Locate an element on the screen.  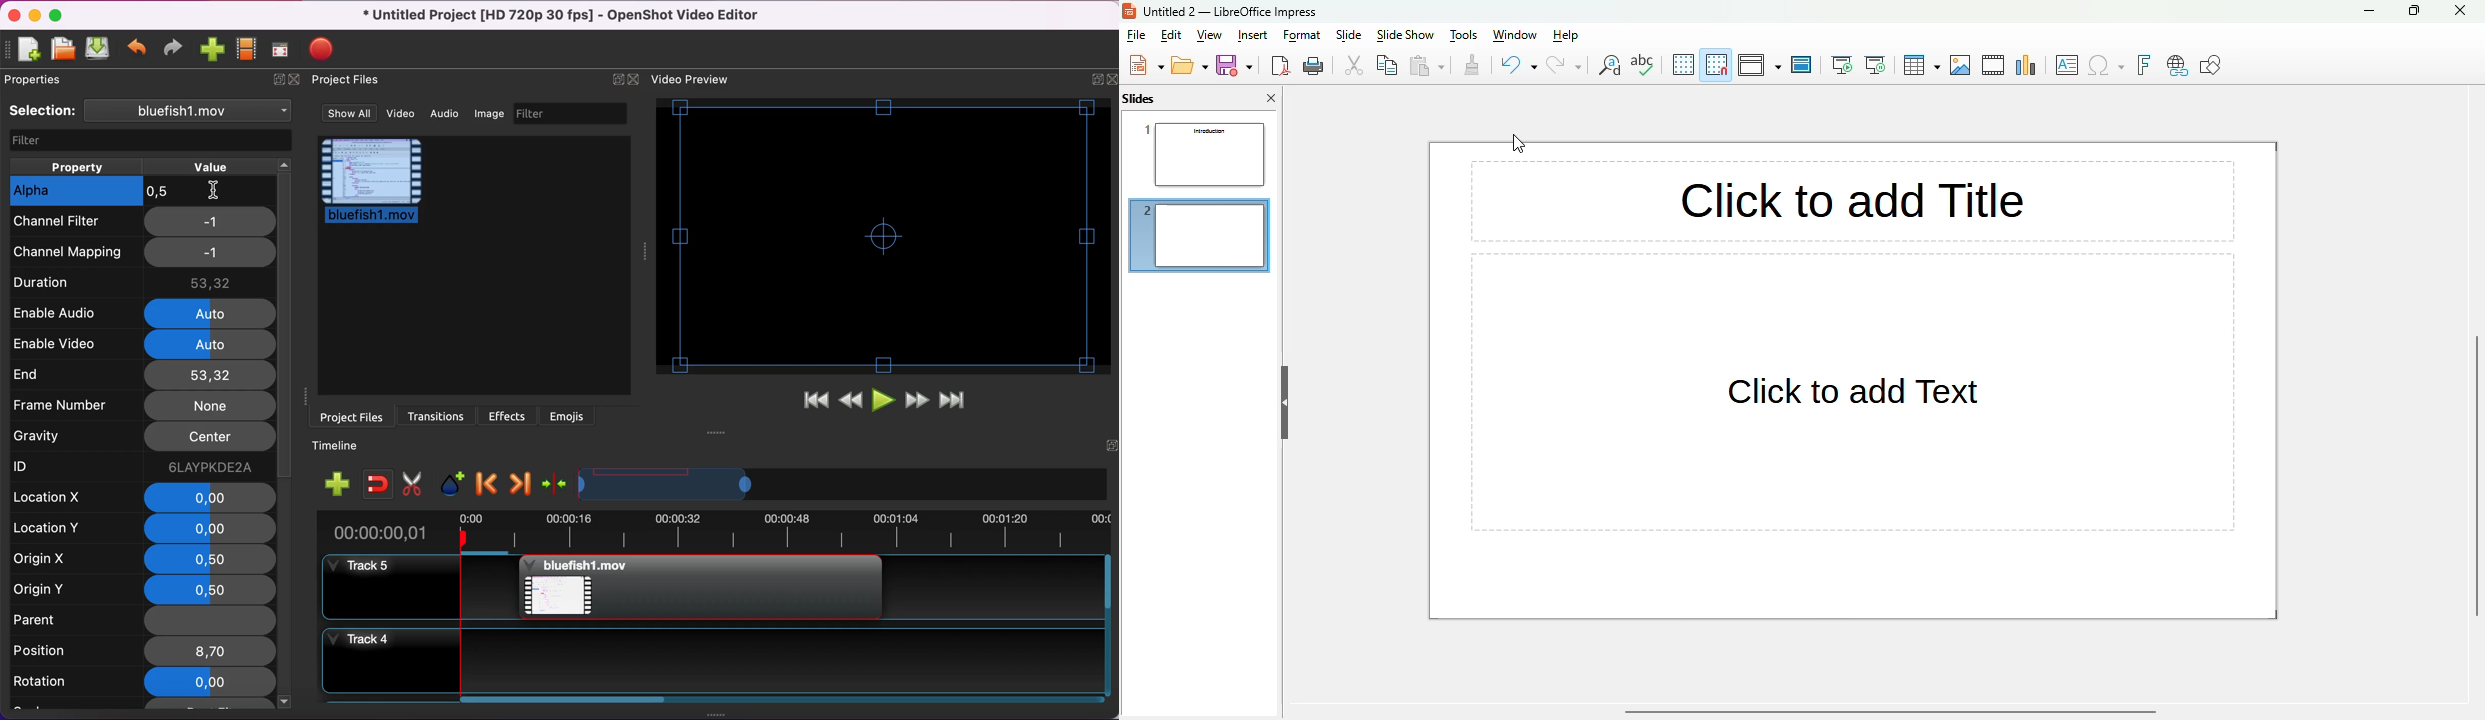
untitled 2 - libreoffice impress is located at coordinates (1230, 11).